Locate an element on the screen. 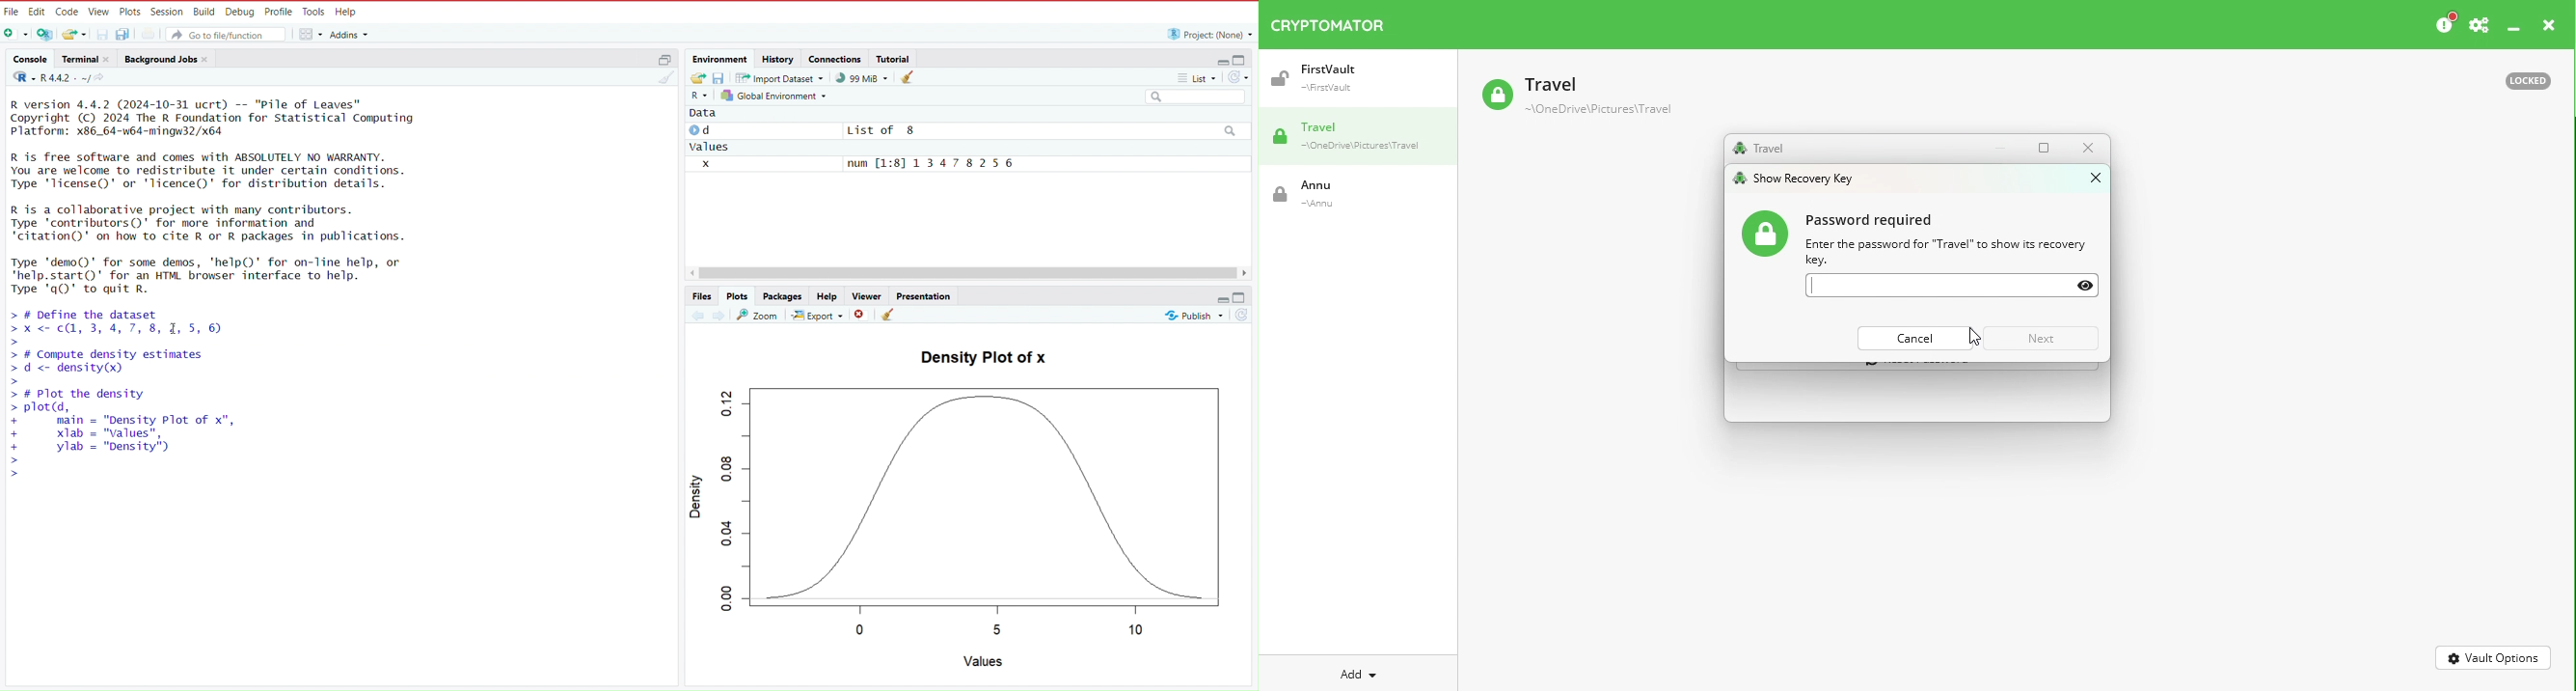  Type 'demo()' for some demos, 'help()' for on-line help, or
'help.start()' for an HTML browser interface to help.
Type 'q()' to quit R. is located at coordinates (217, 275).